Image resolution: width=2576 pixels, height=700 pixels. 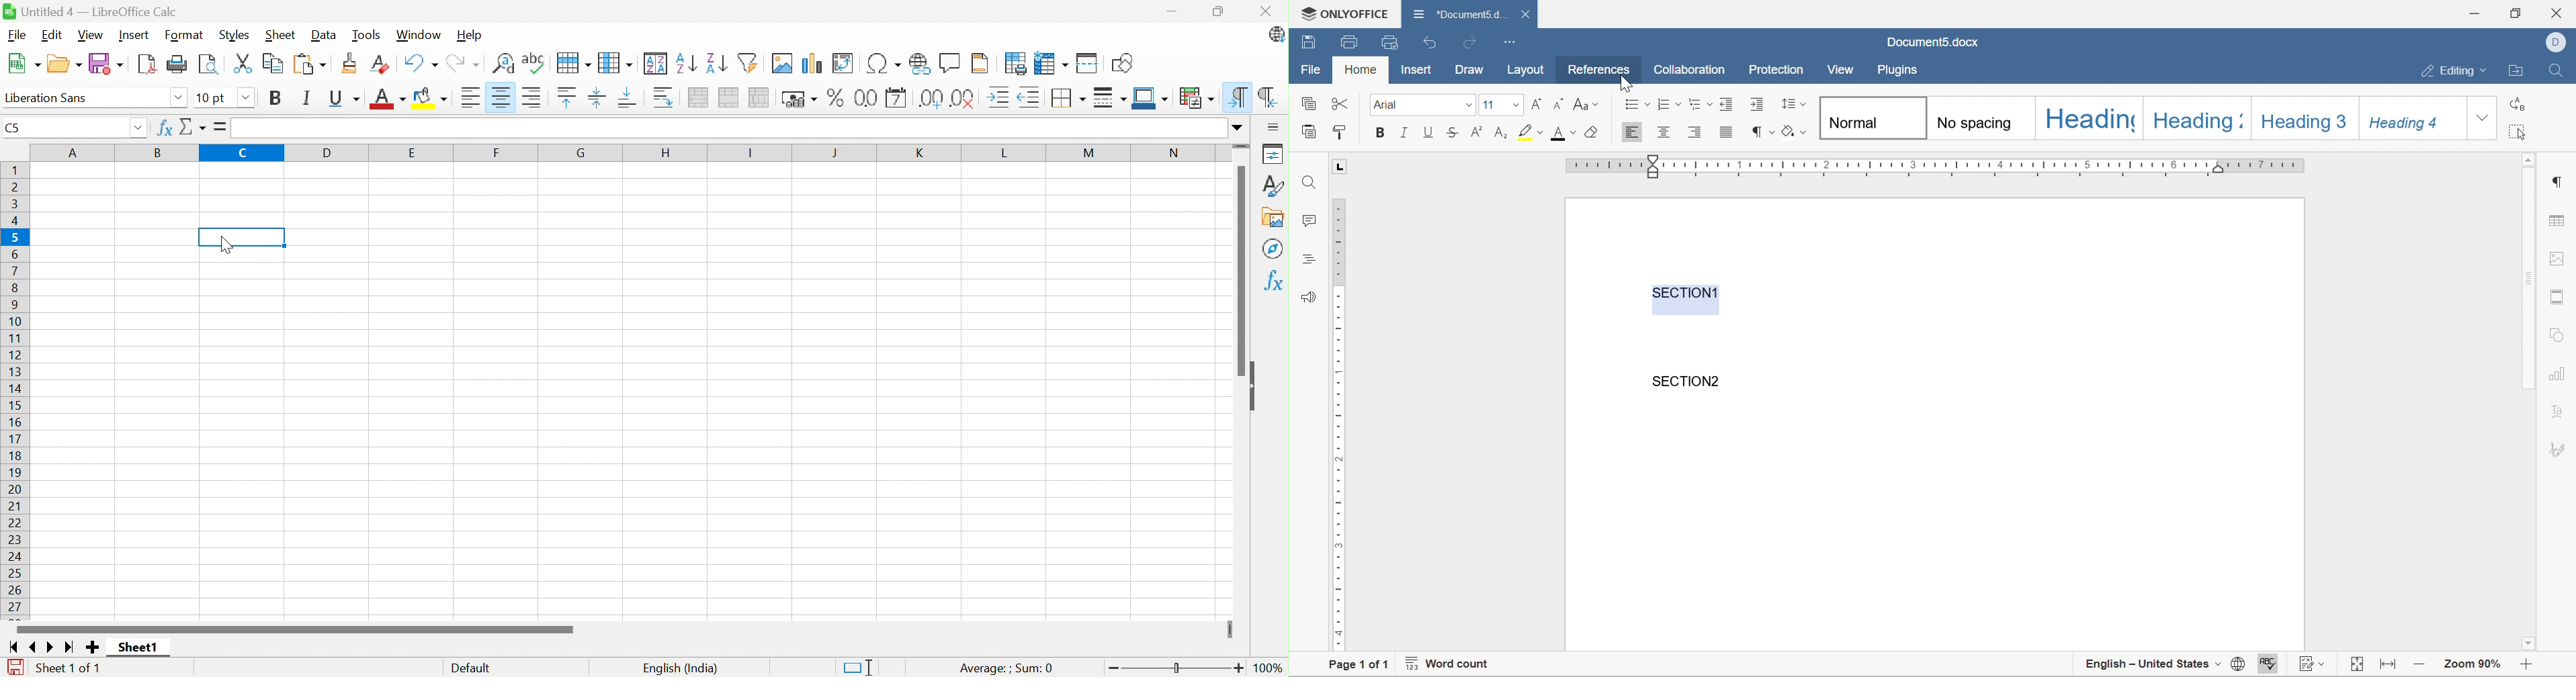 What do you see at coordinates (1452, 132) in the screenshot?
I see `strikethrough` at bounding box center [1452, 132].